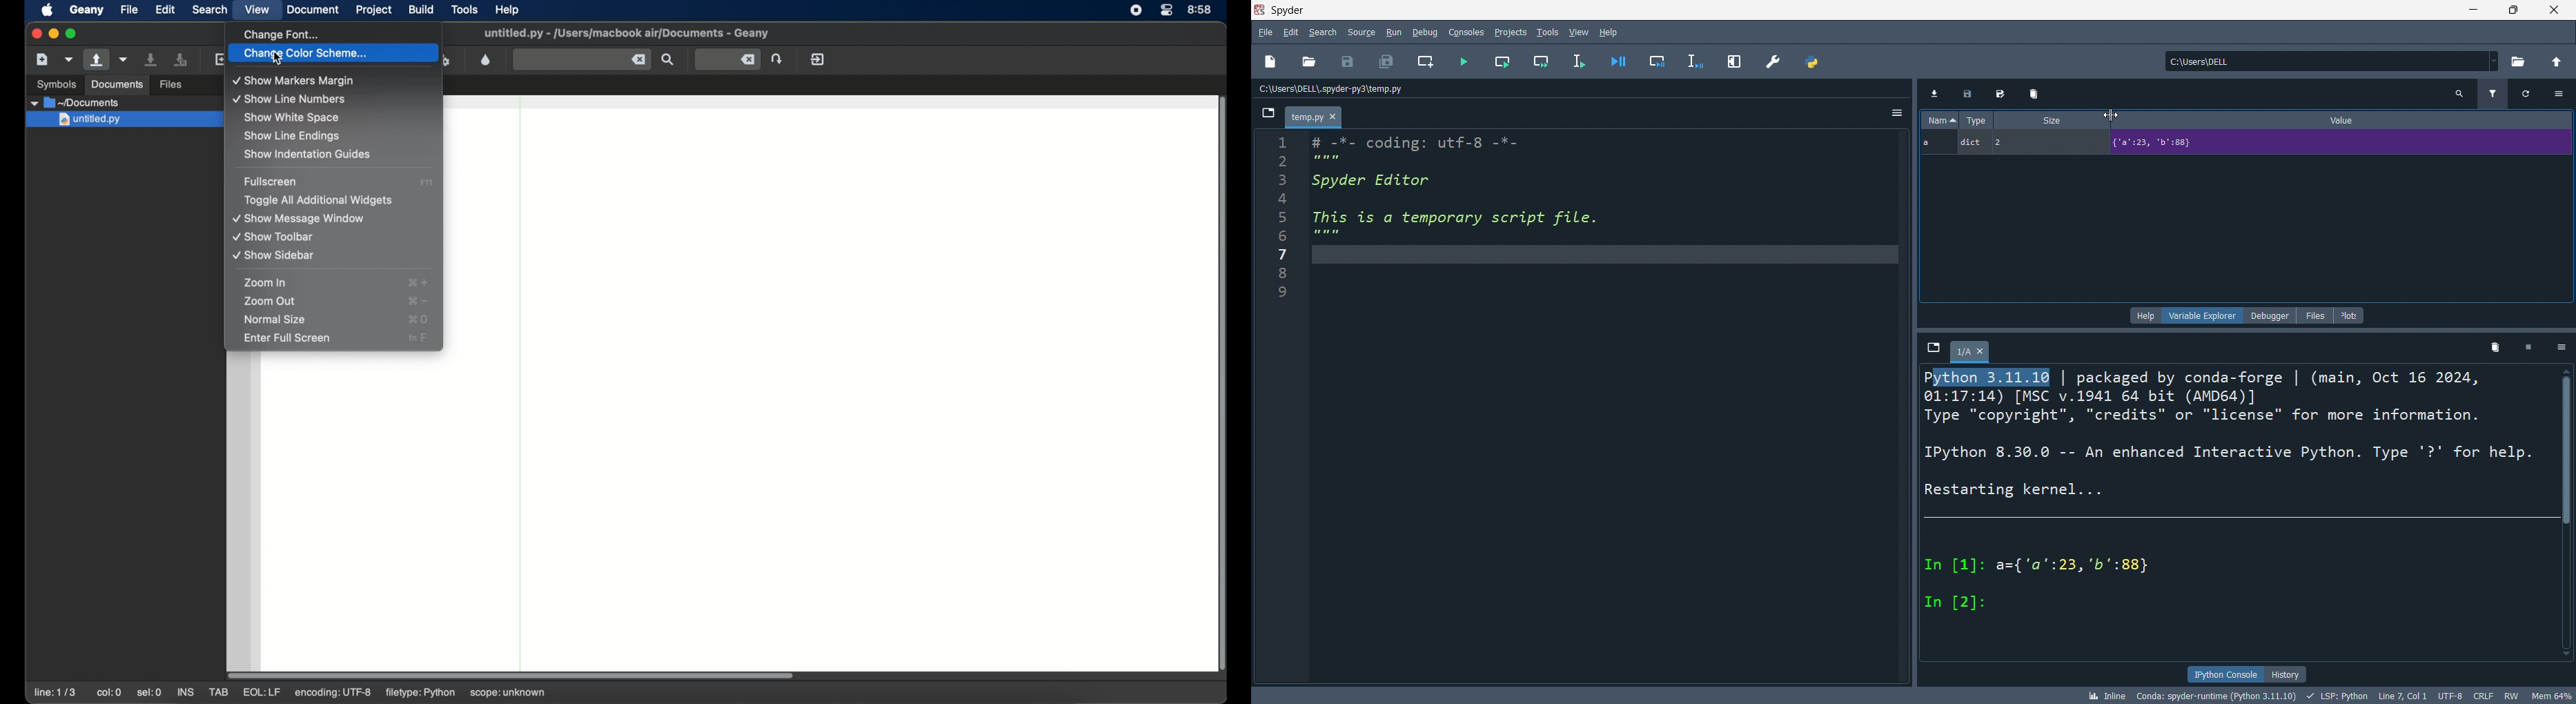  Describe the element at coordinates (69, 59) in the screenshot. I see `create a new file from template` at that location.